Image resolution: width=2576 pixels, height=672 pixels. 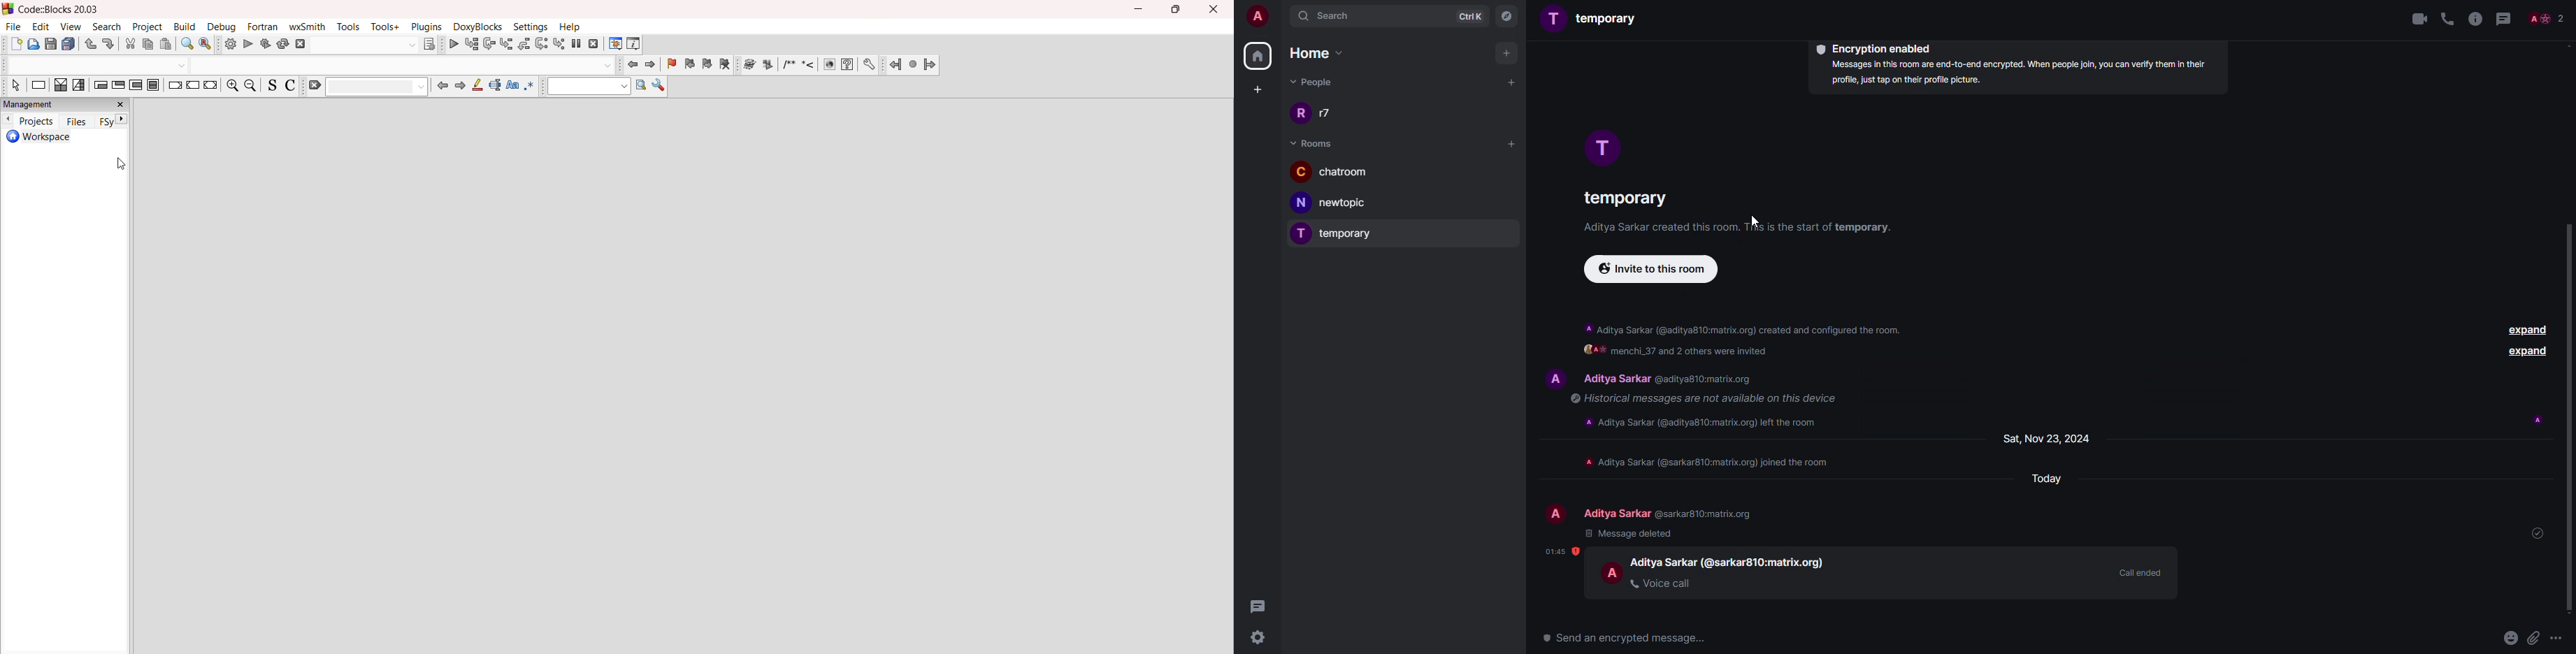 What do you see at coordinates (1696, 423) in the screenshot?
I see `info` at bounding box center [1696, 423].